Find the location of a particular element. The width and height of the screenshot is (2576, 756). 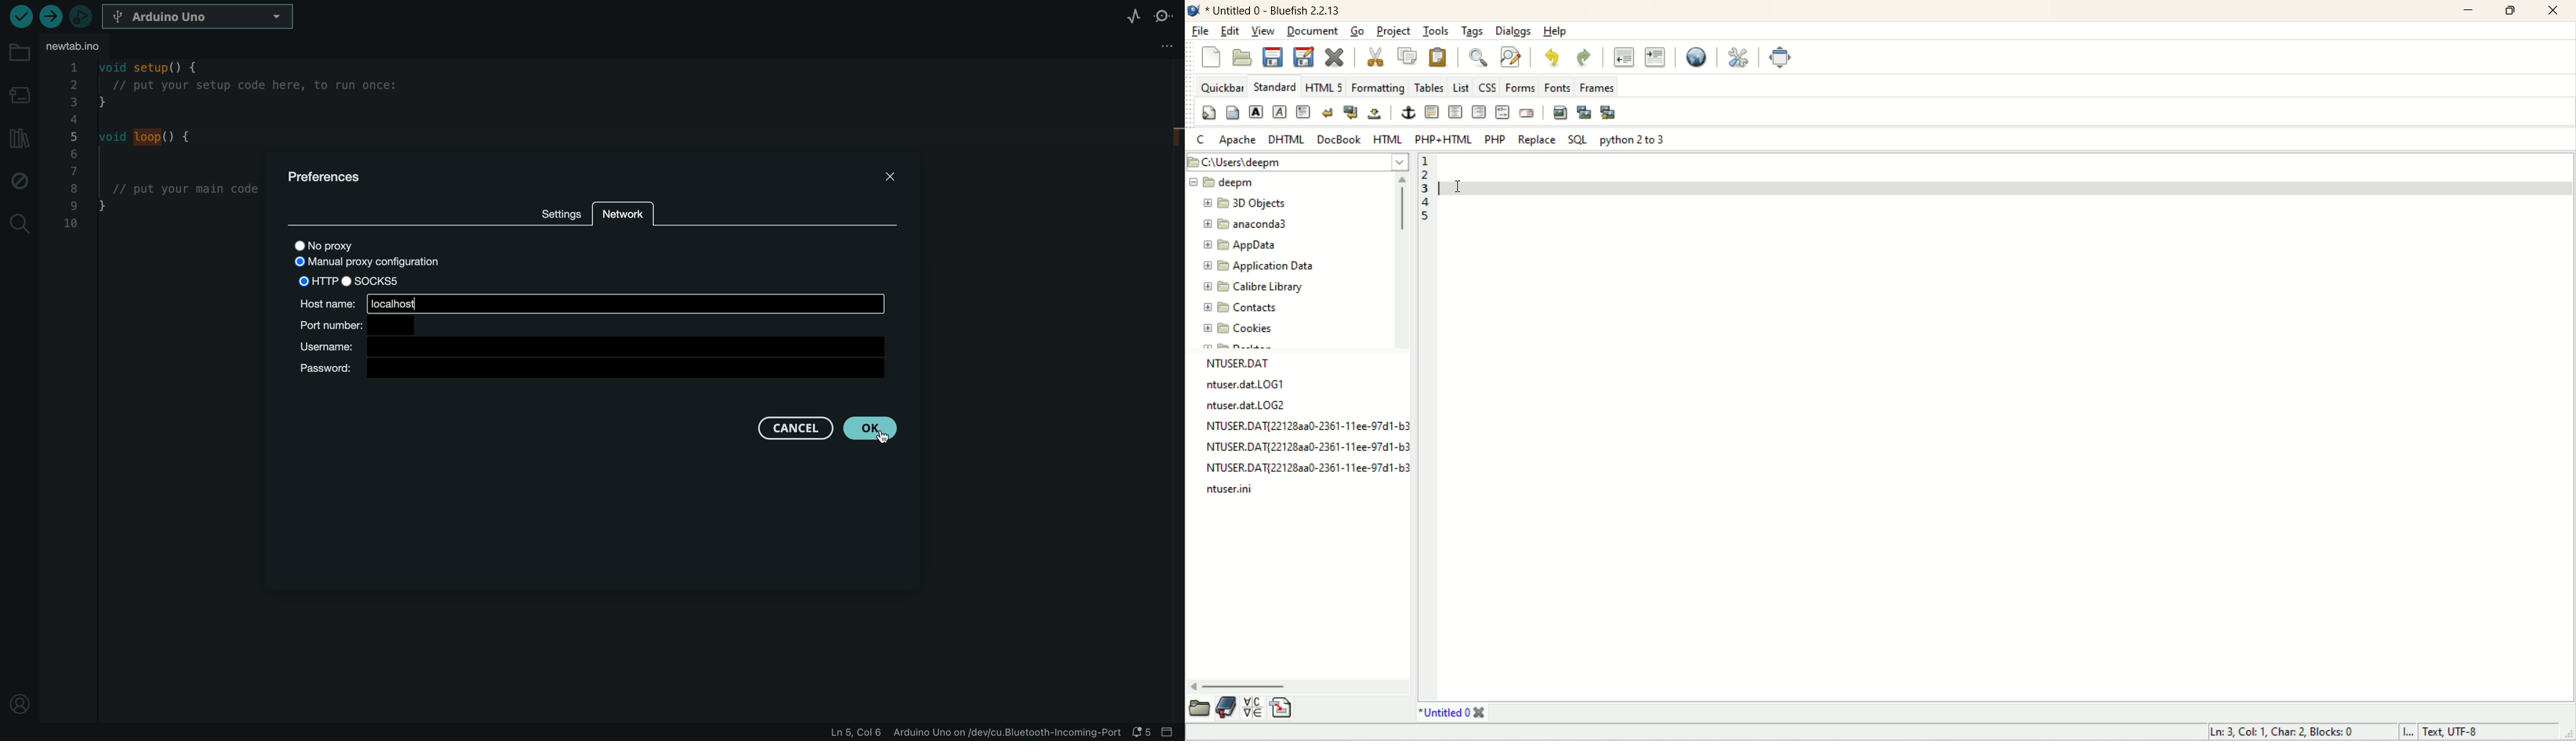

close is located at coordinates (888, 176).